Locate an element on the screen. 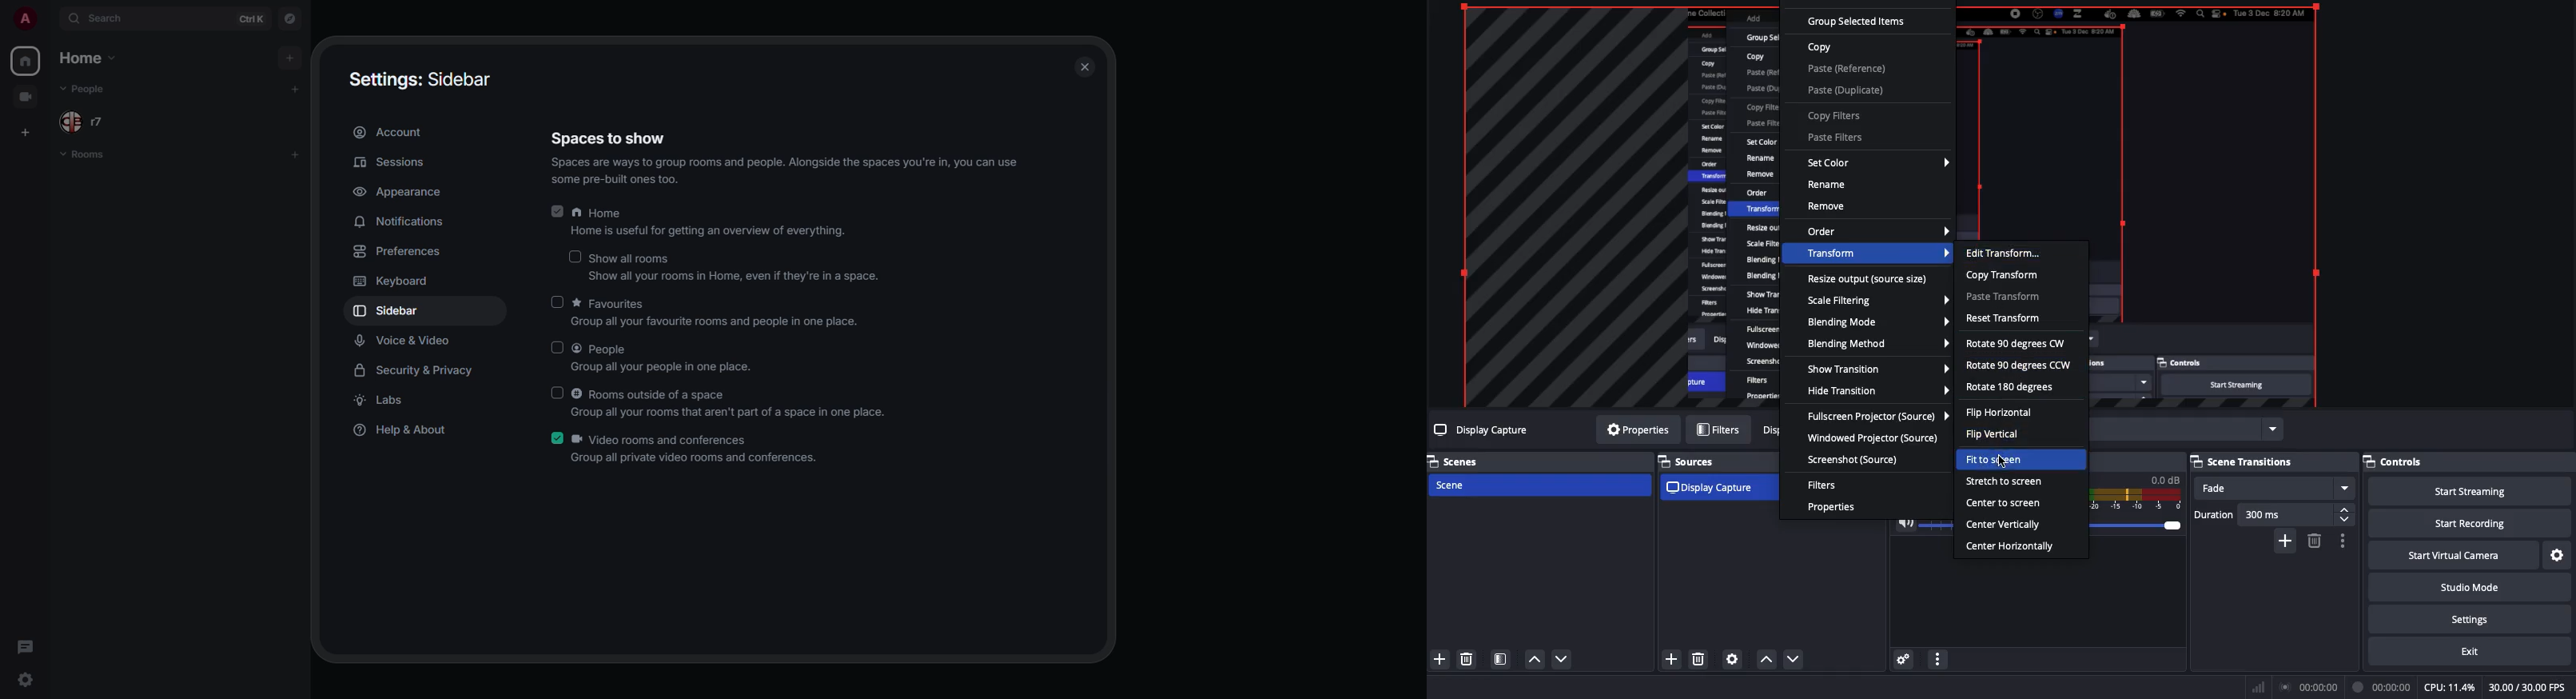 This screenshot has width=2576, height=700. Show transition is located at coordinates (1878, 369).